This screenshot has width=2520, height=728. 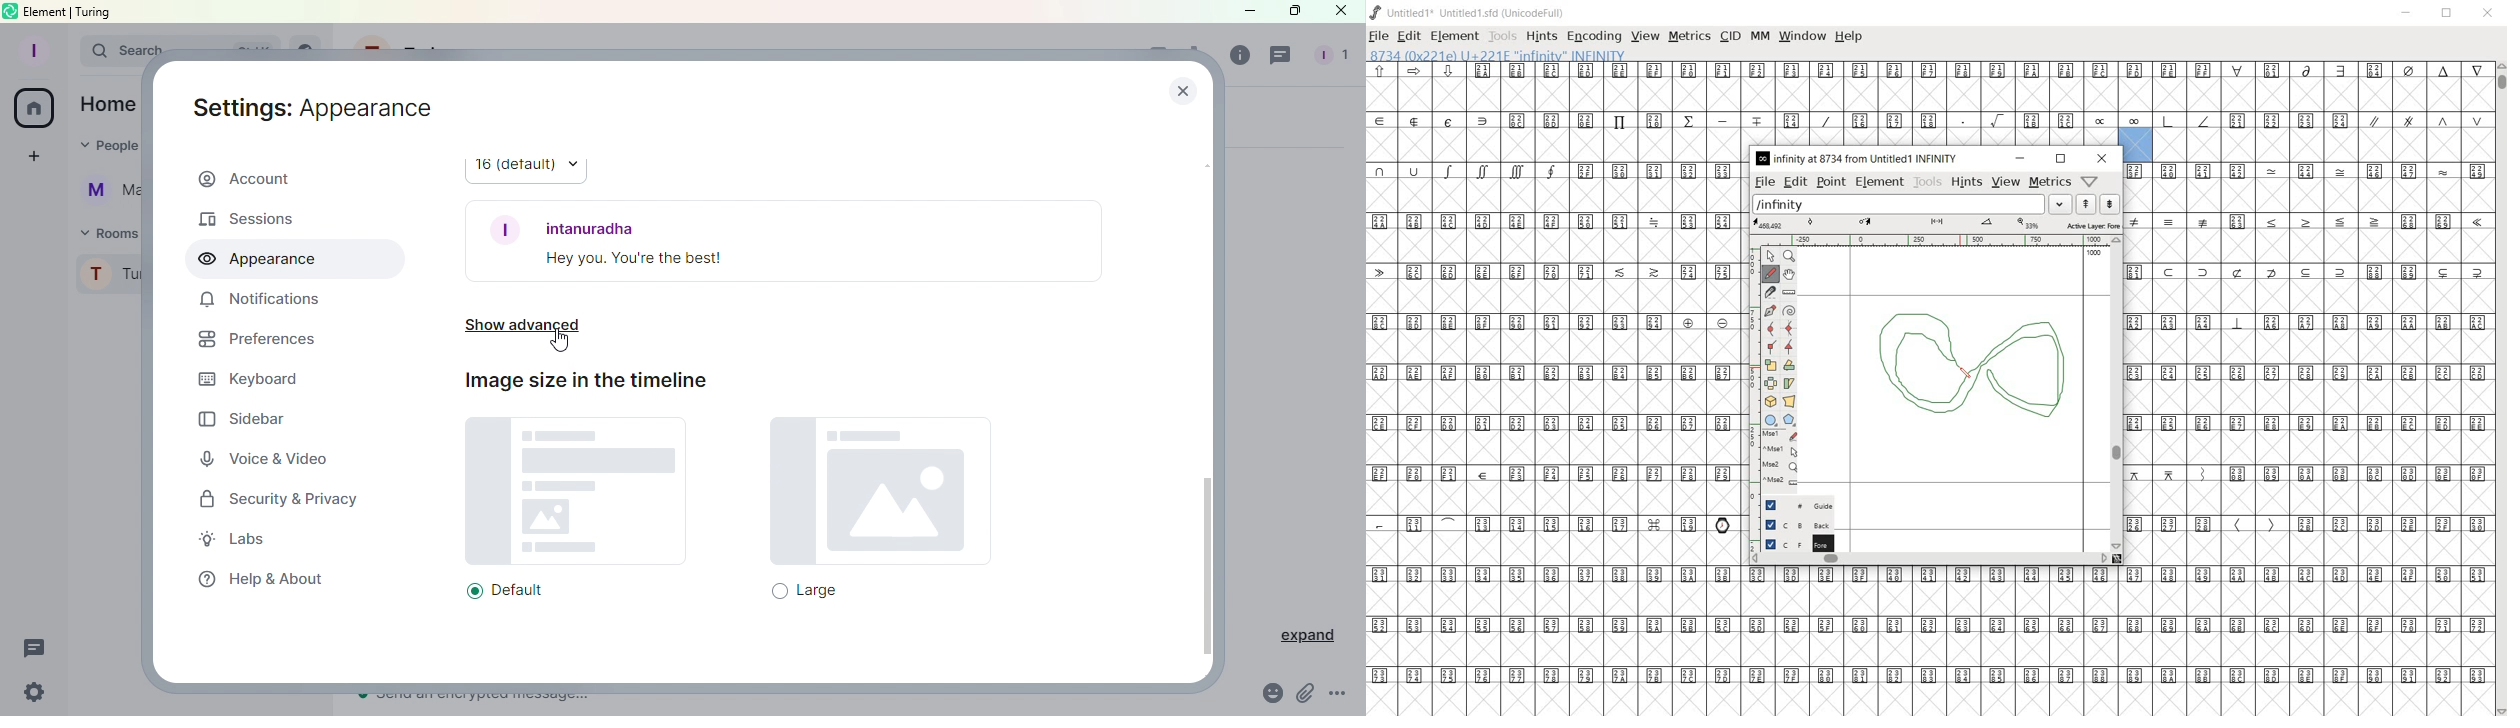 What do you see at coordinates (279, 500) in the screenshot?
I see `Security and Privacy` at bounding box center [279, 500].